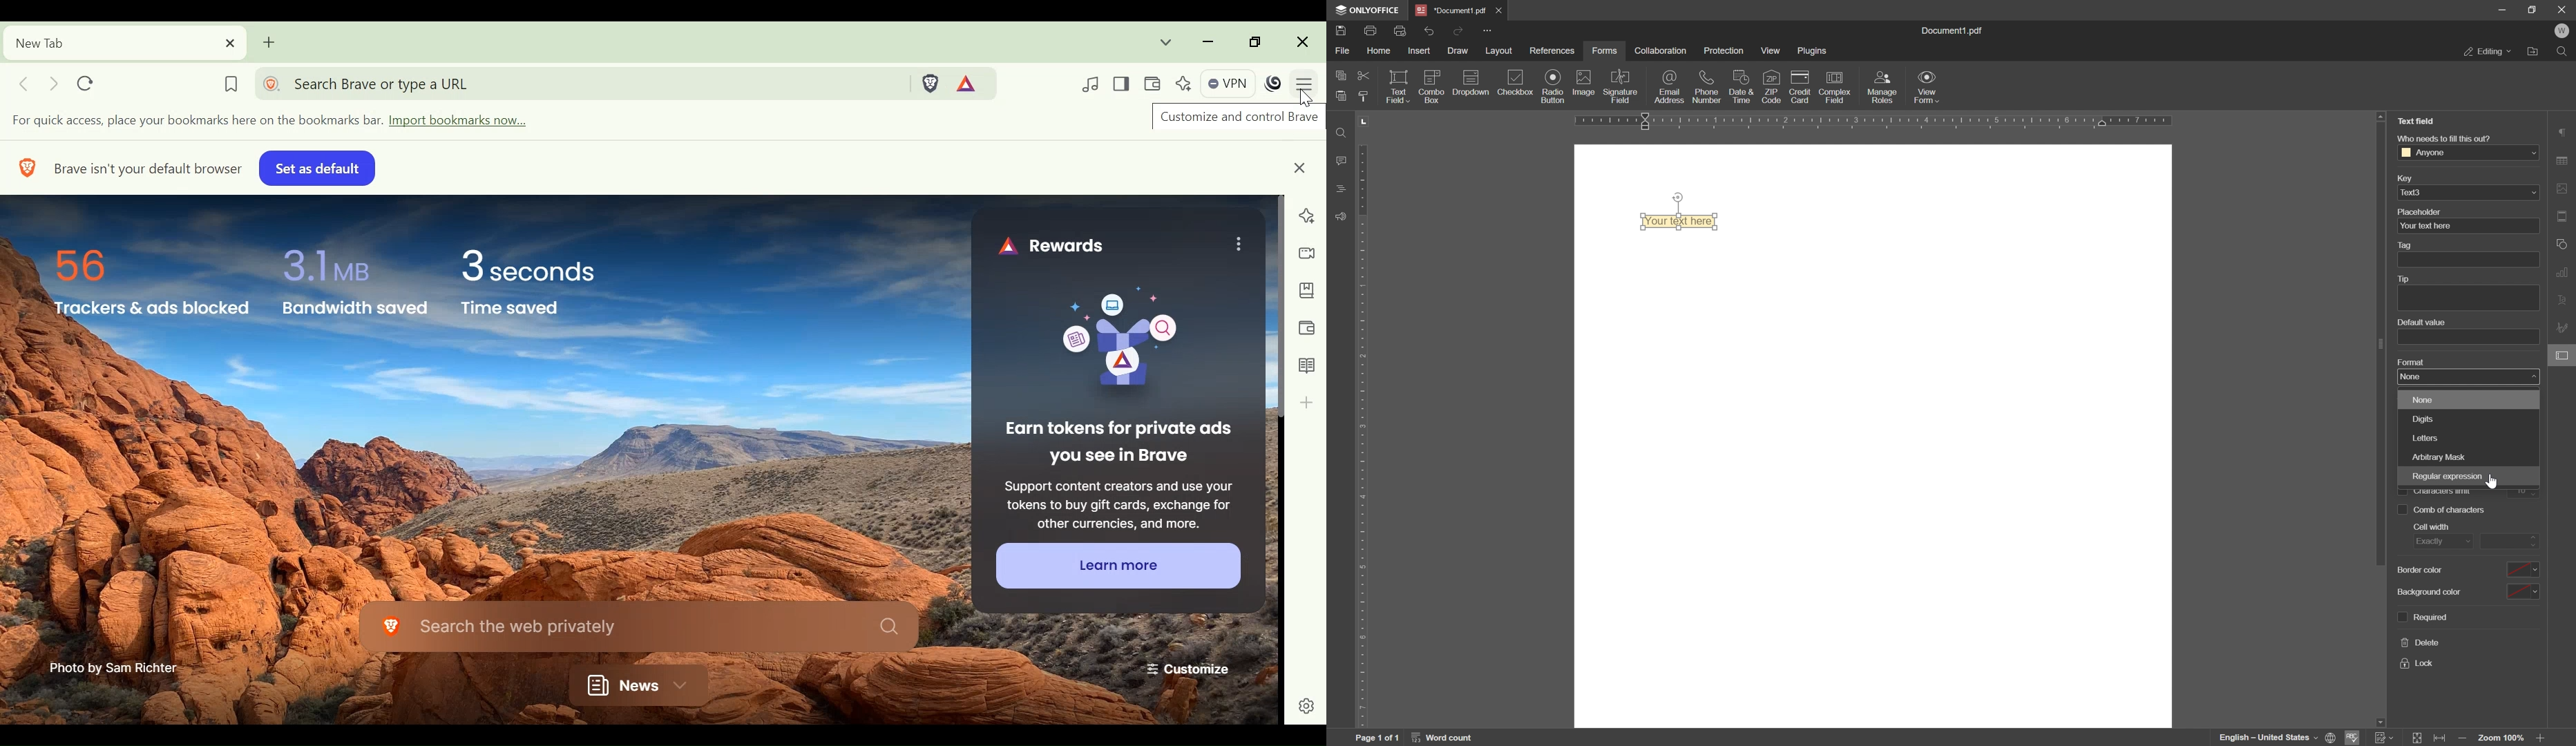 The height and width of the screenshot is (756, 2576). Describe the element at coordinates (1672, 88) in the screenshot. I see `email address` at that location.